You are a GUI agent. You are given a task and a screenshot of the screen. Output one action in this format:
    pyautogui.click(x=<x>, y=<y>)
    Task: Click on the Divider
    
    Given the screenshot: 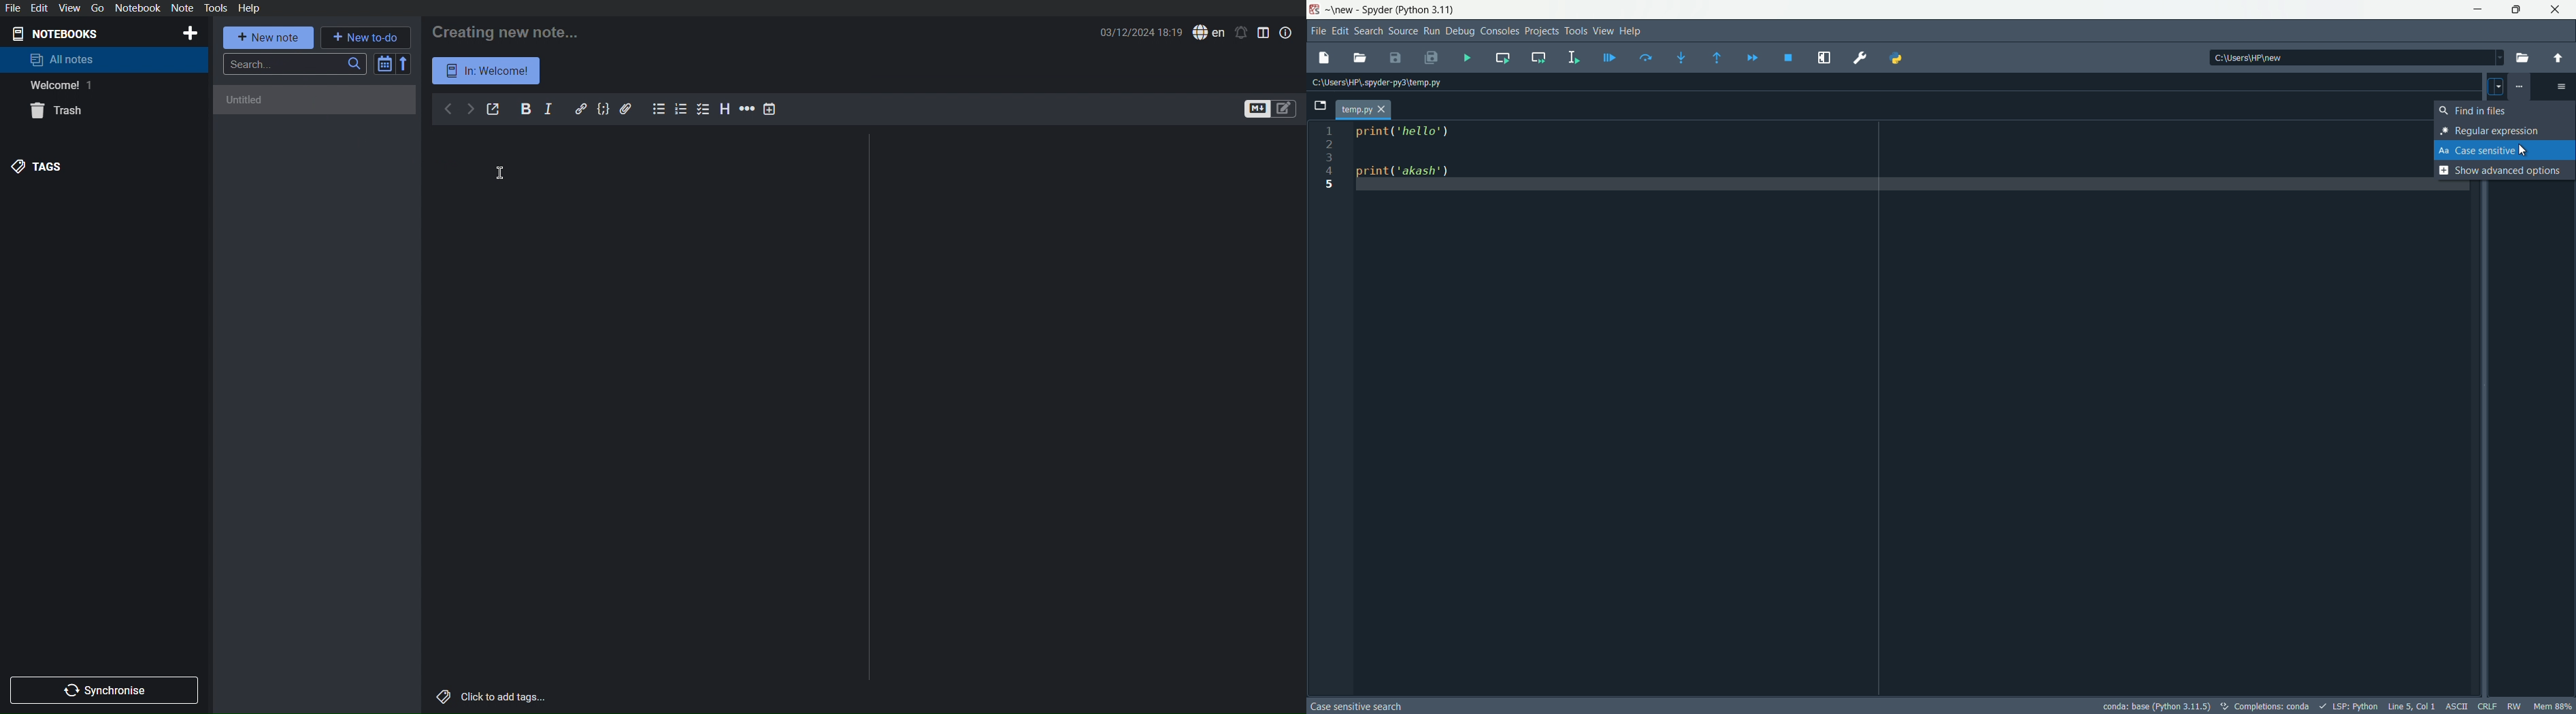 What is the action you would take?
    pyautogui.click(x=870, y=409)
    